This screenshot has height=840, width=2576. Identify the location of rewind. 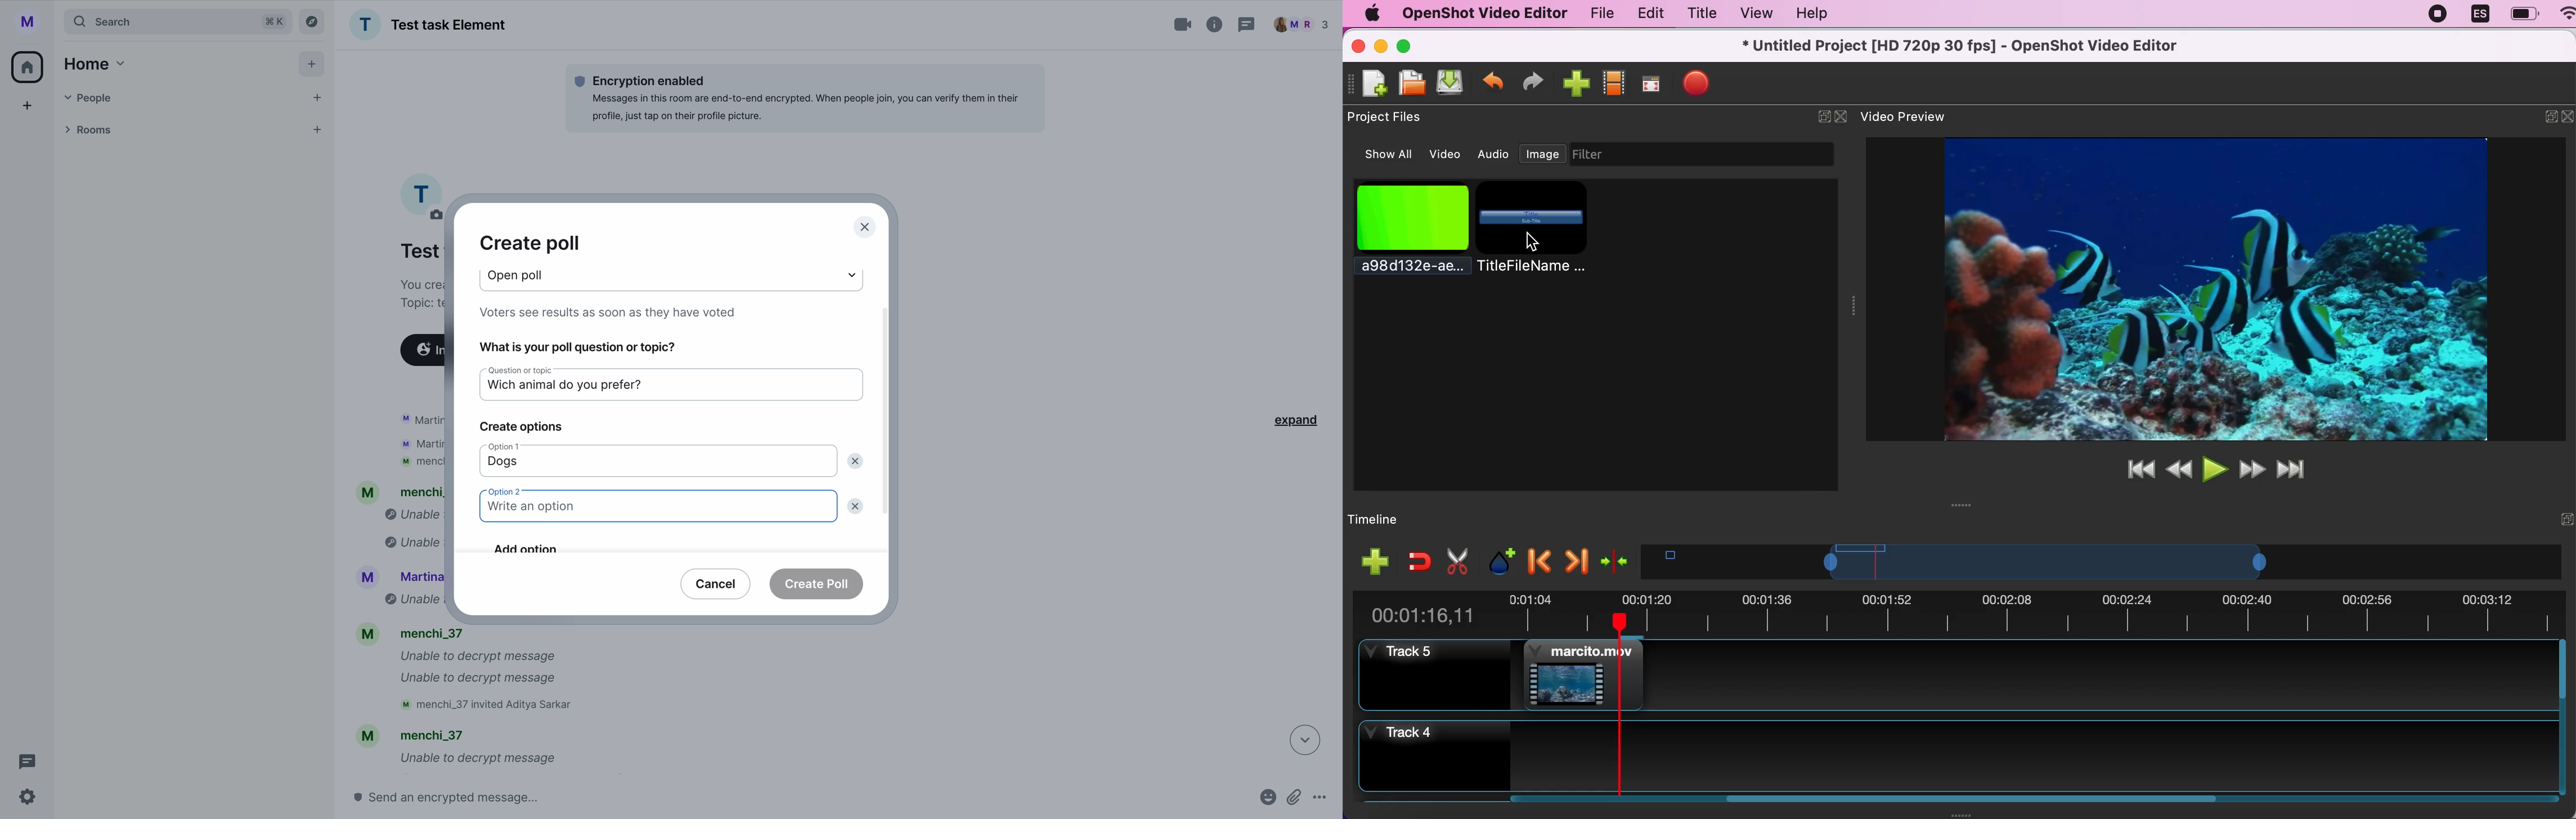
(2179, 467).